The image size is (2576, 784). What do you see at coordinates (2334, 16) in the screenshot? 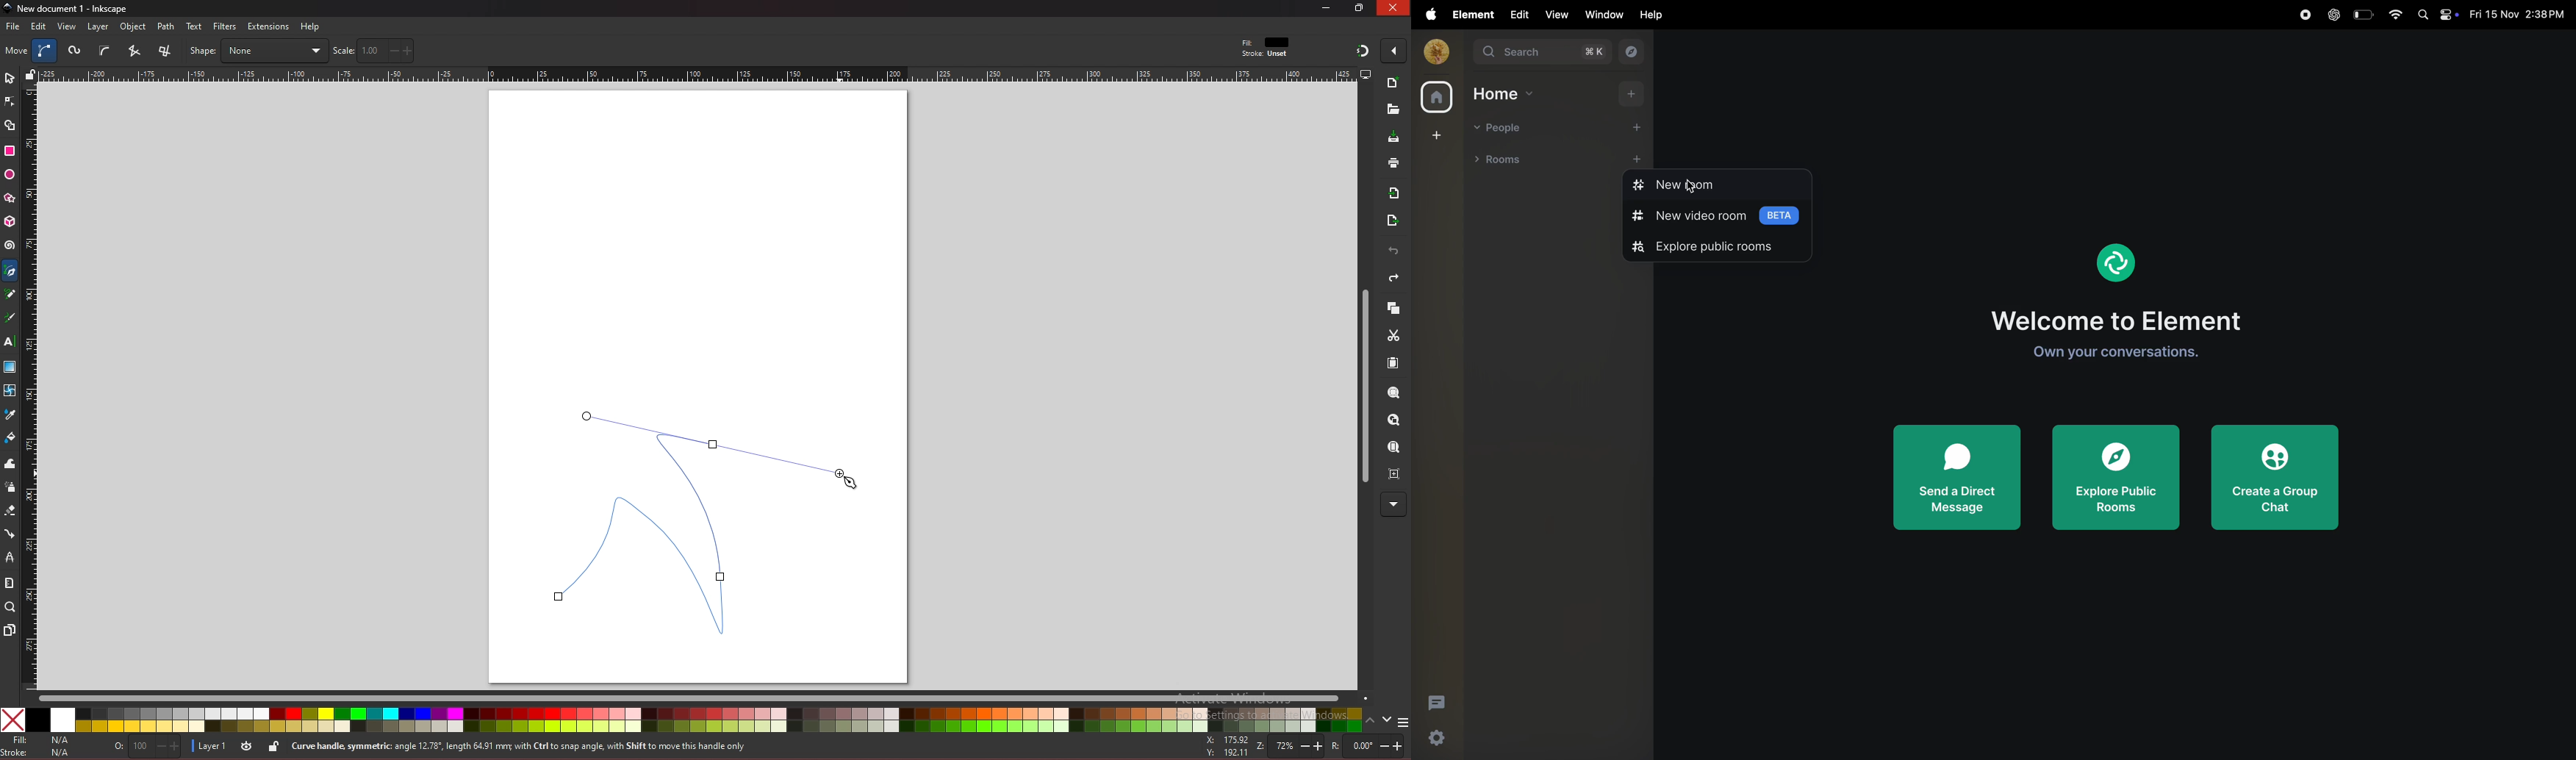
I see `chatgpt` at bounding box center [2334, 16].